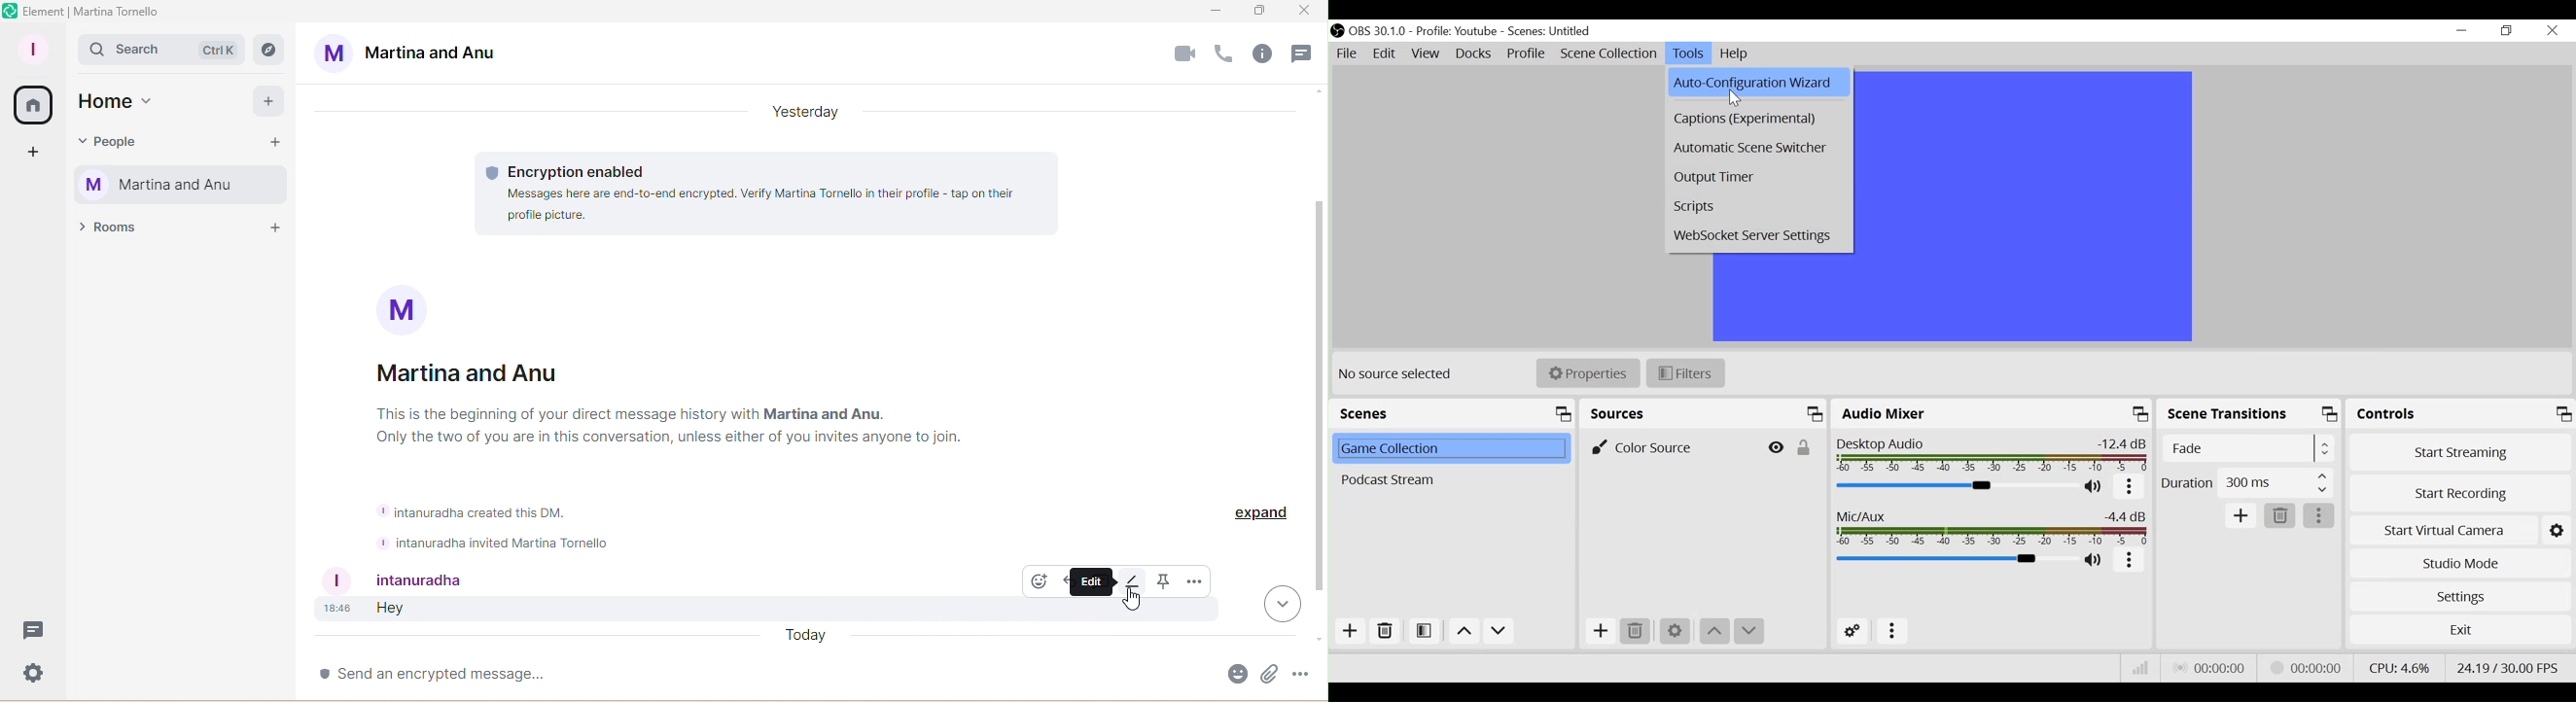 The image size is (2576, 728). I want to click on OBS Version, so click(1378, 32).